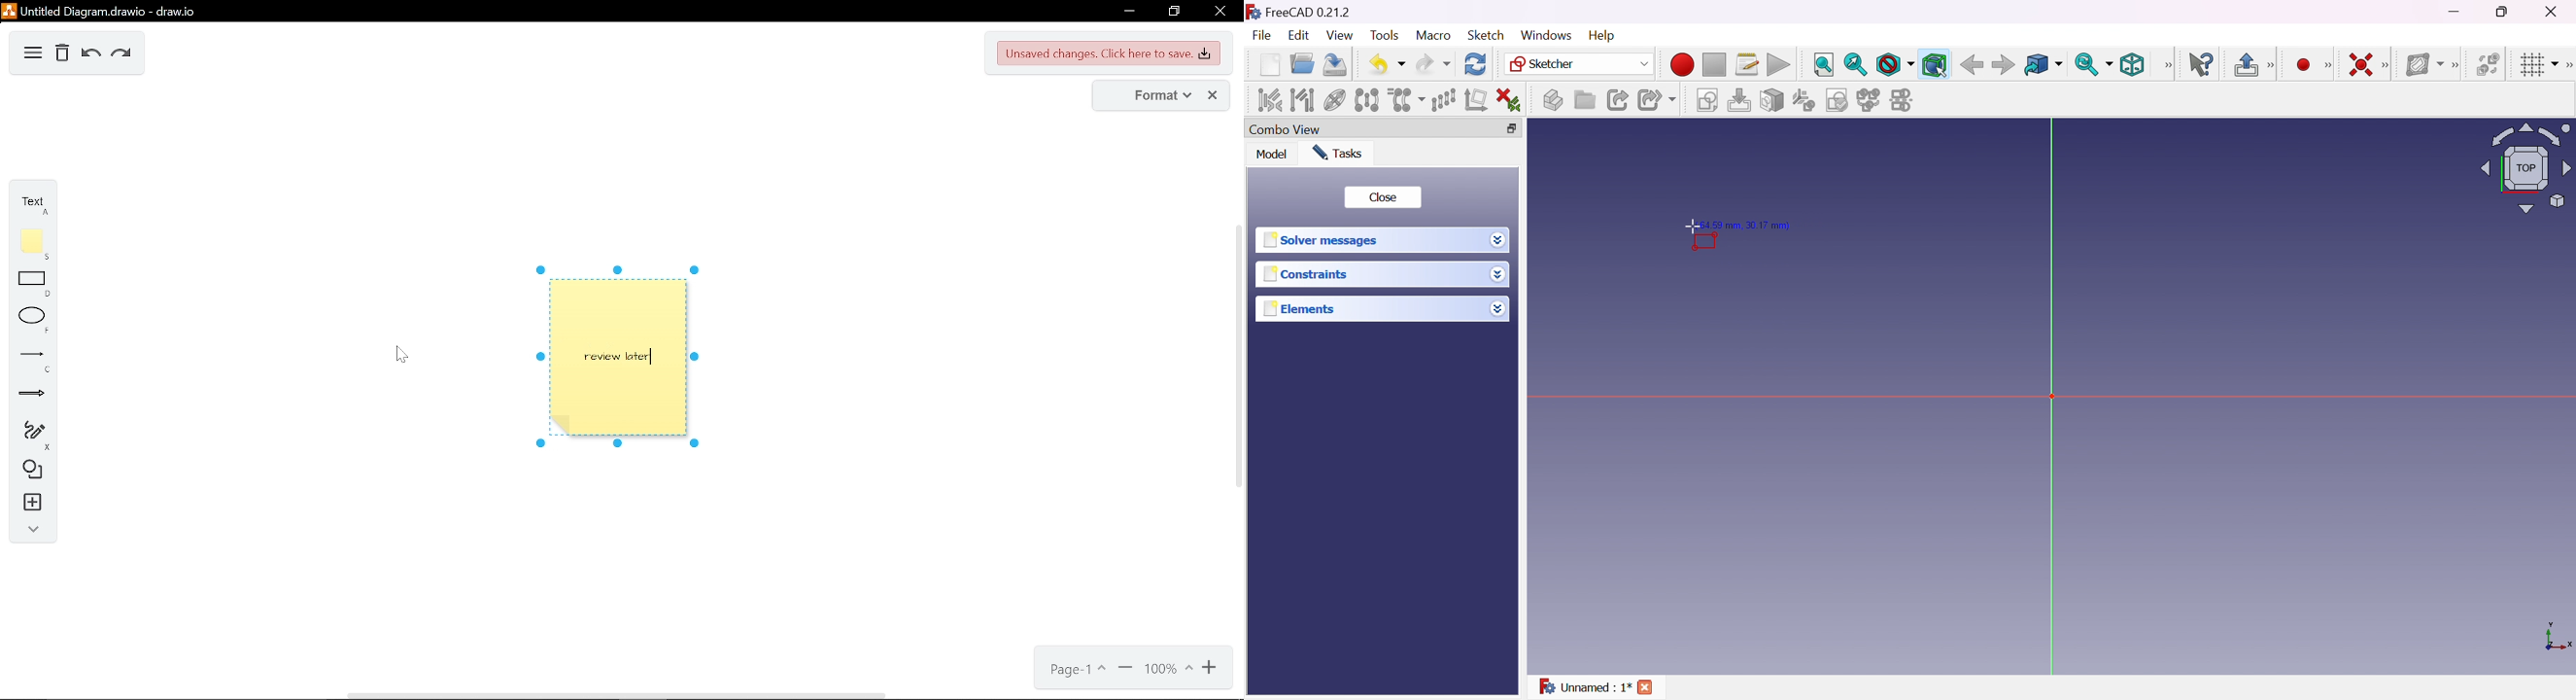  Describe the element at coordinates (1620, 101) in the screenshot. I see `Make link` at that location.